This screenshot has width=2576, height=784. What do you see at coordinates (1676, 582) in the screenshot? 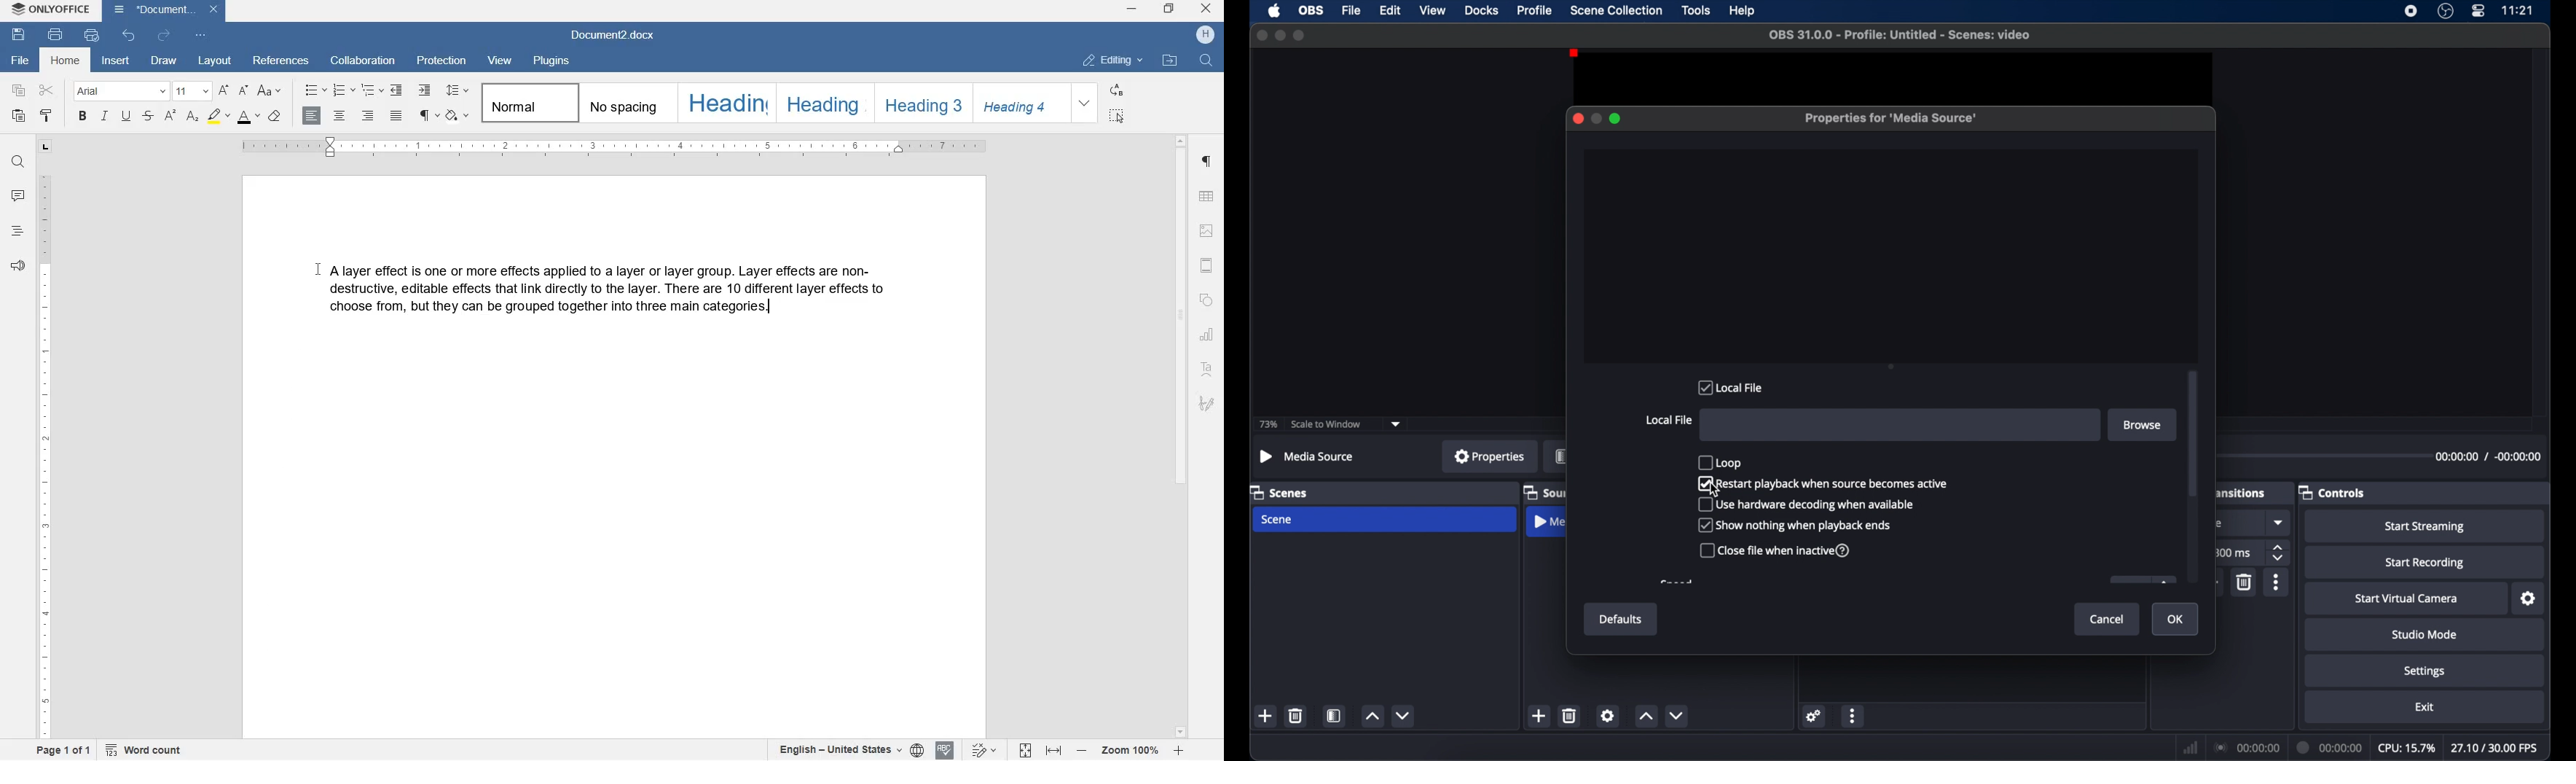
I see `obscure text` at bounding box center [1676, 582].